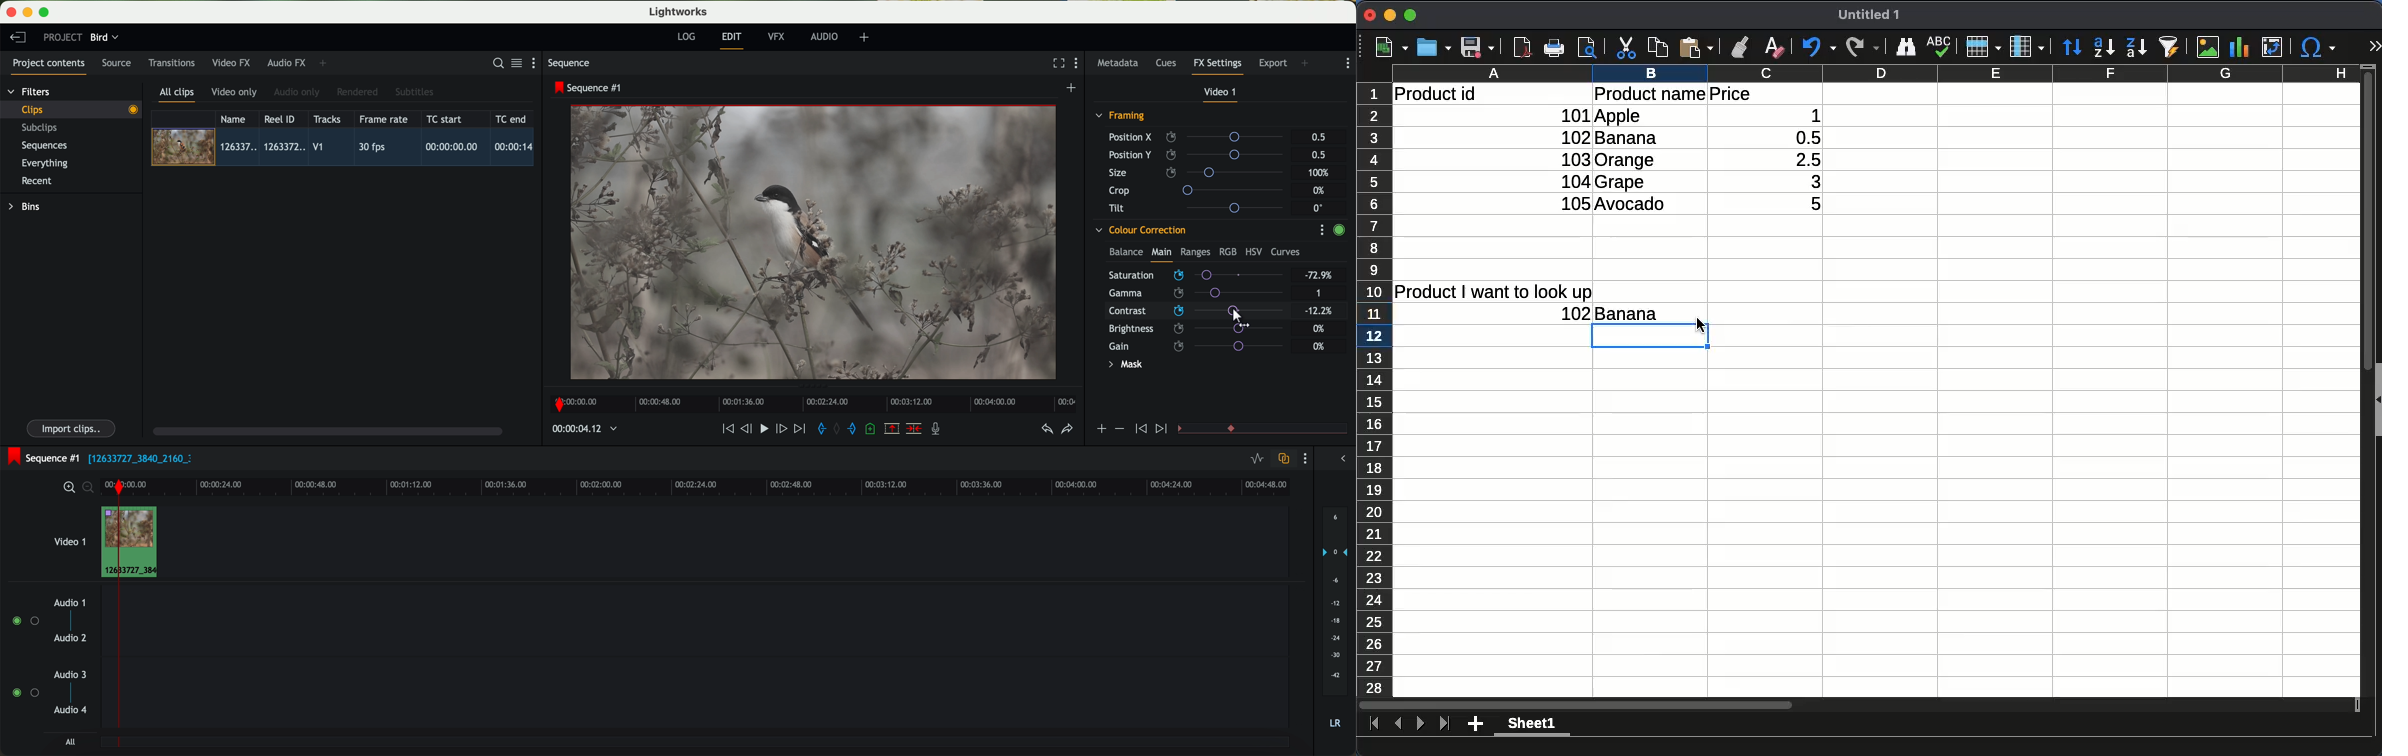 The height and width of the screenshot is (756, 2408). What do you see at coordinates (70, 741) in the screenshot?
I see `all` at bounding box center [70, 741].